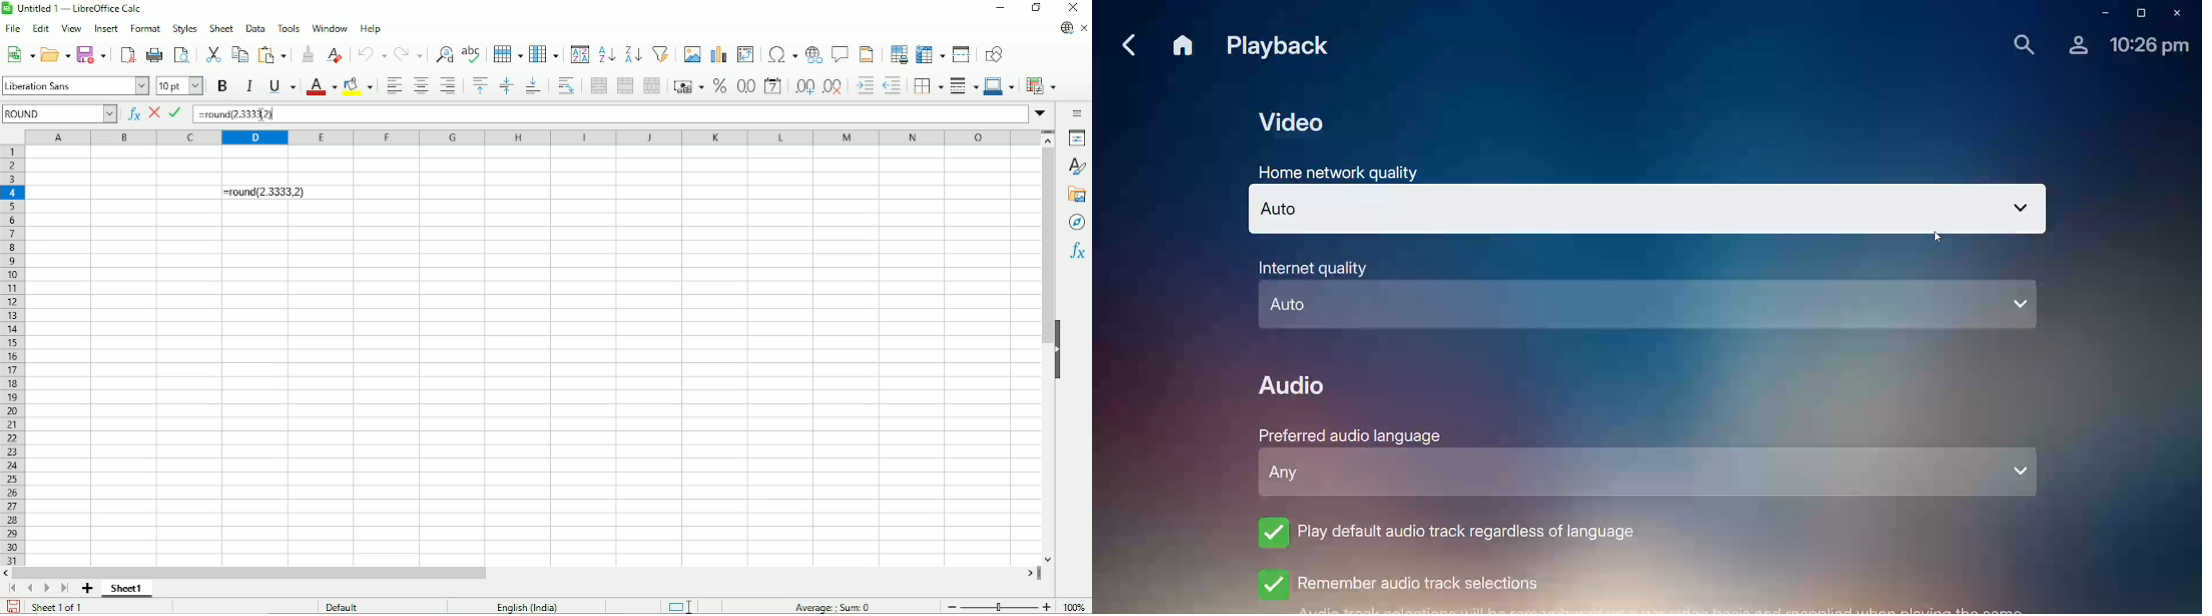 This screenshot has width=2212, height=616. I want to click on Navigator, so click(1077, 222).